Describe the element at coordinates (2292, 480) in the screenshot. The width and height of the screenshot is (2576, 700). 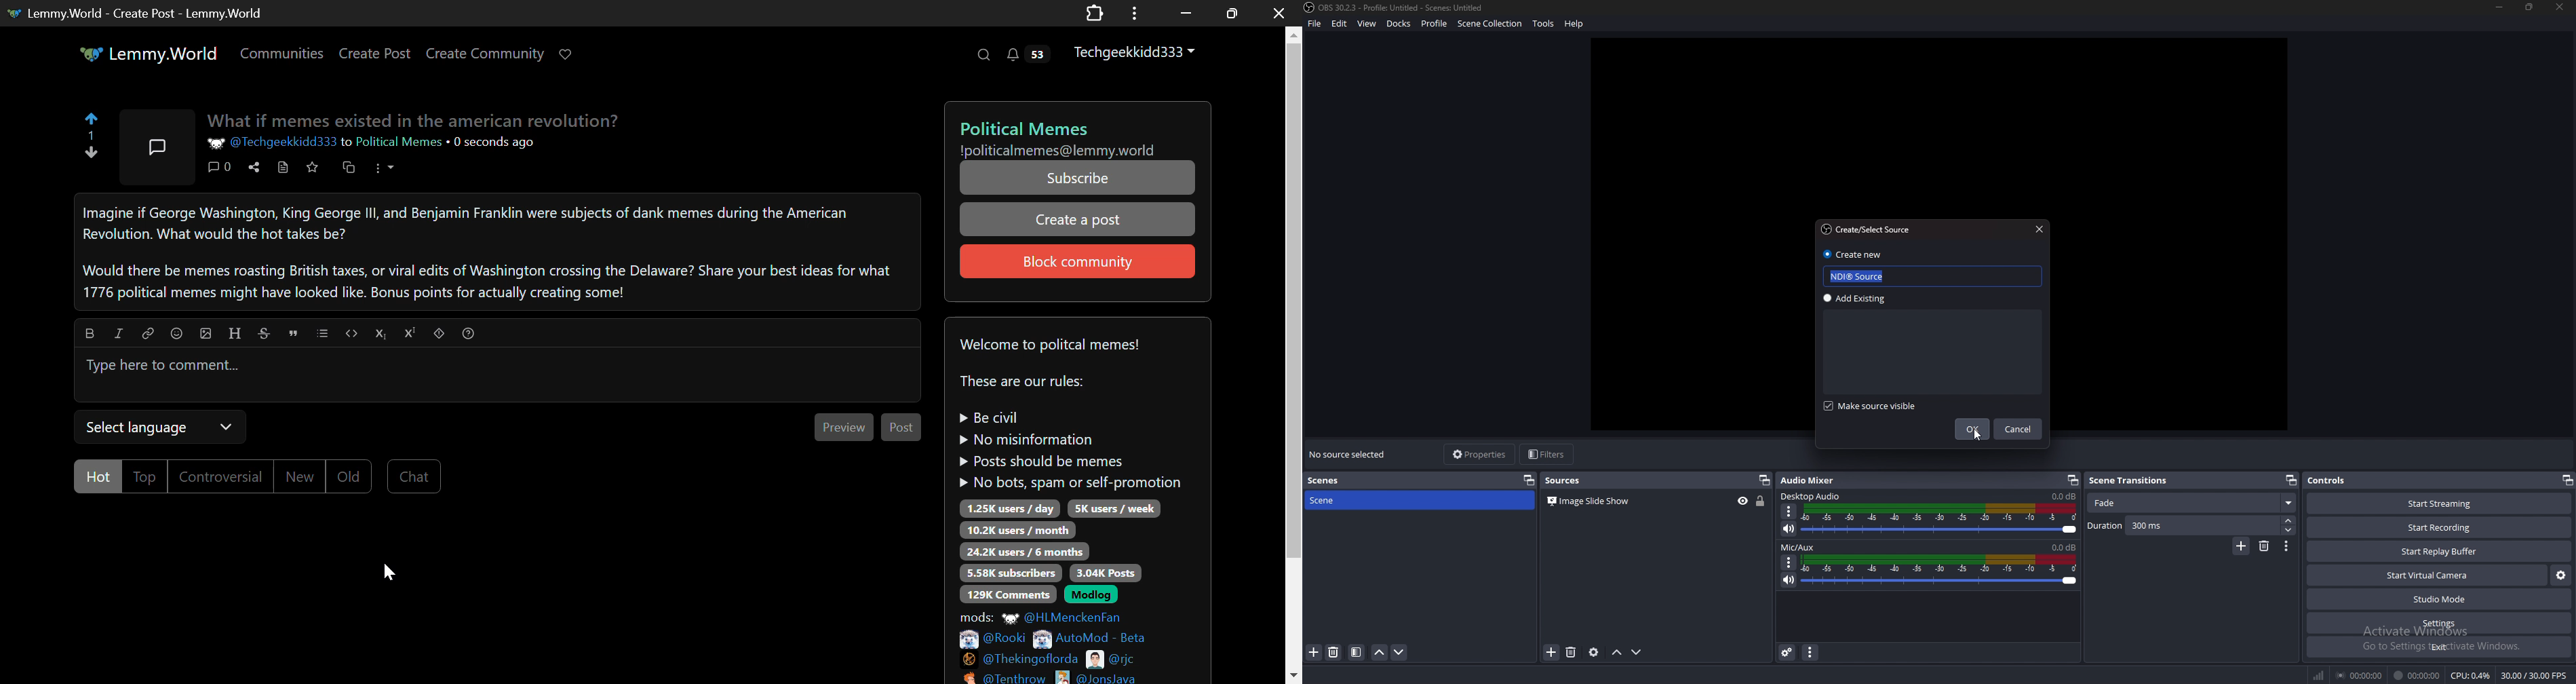
I see `pop out` at that location.